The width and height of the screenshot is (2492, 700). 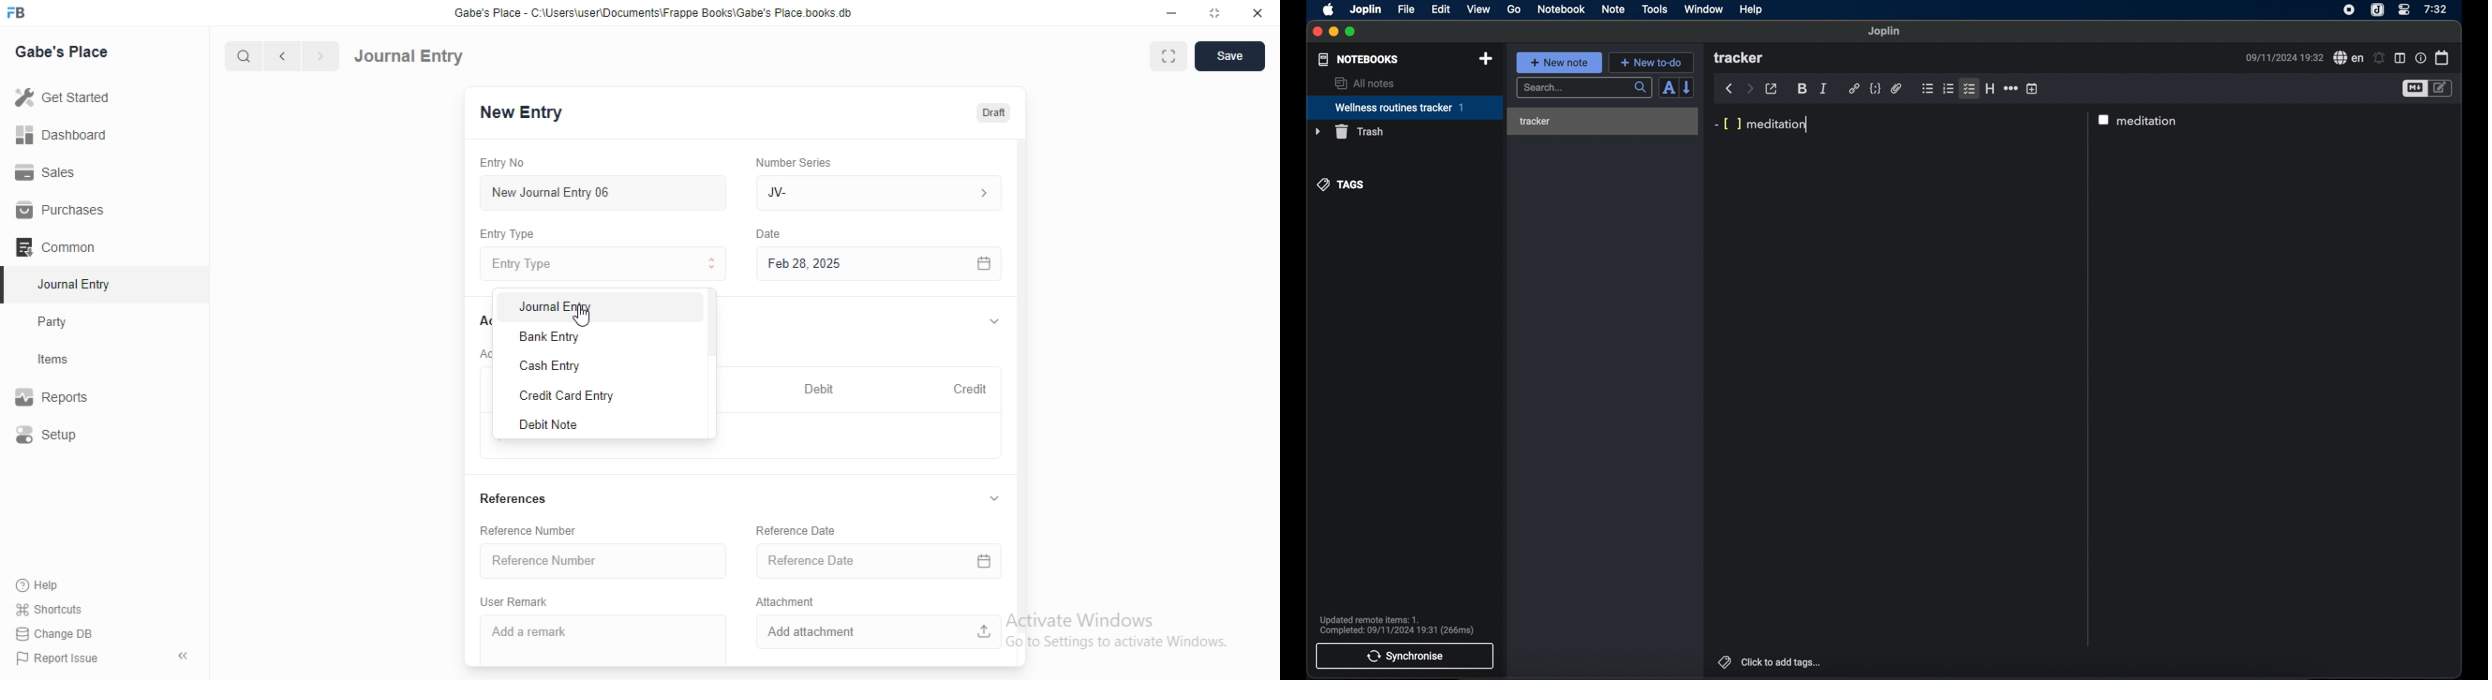 What do you see at coordinates (1729, 89) in the screenshot?
I see `back` at bounding box center [1729, 89].